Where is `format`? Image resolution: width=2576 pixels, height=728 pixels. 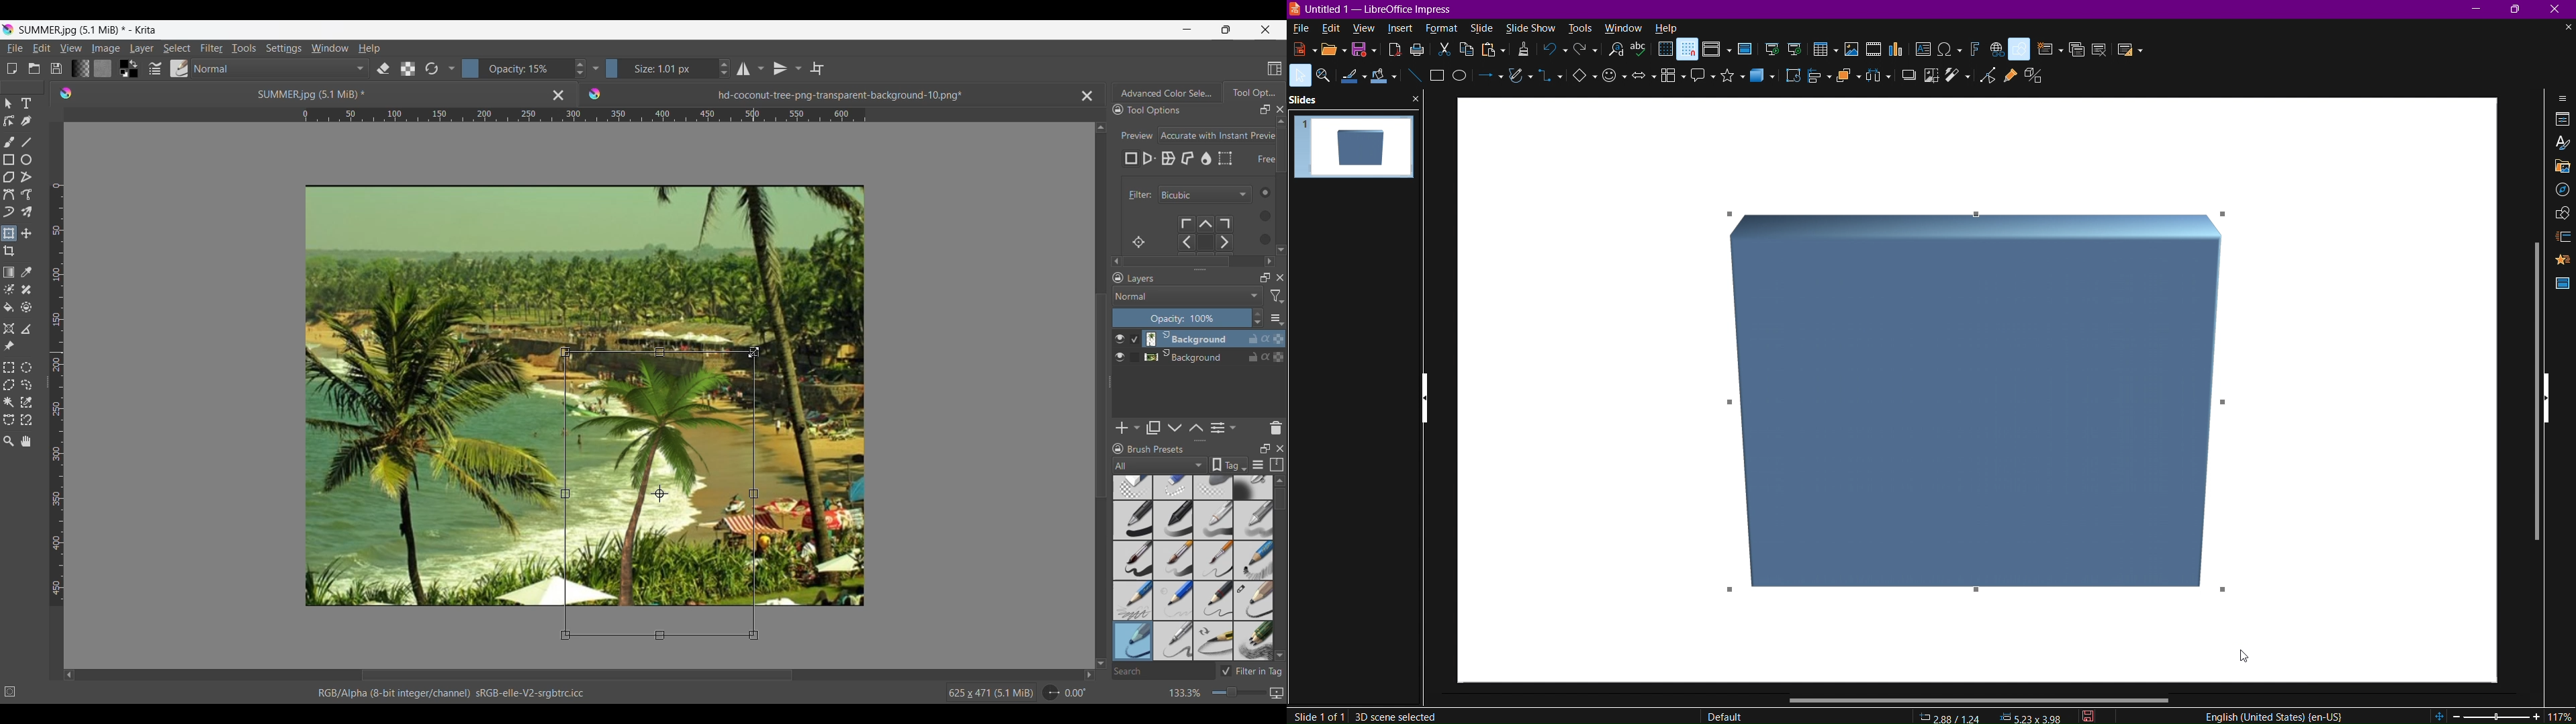 format is located at coordinates (1445, 28).